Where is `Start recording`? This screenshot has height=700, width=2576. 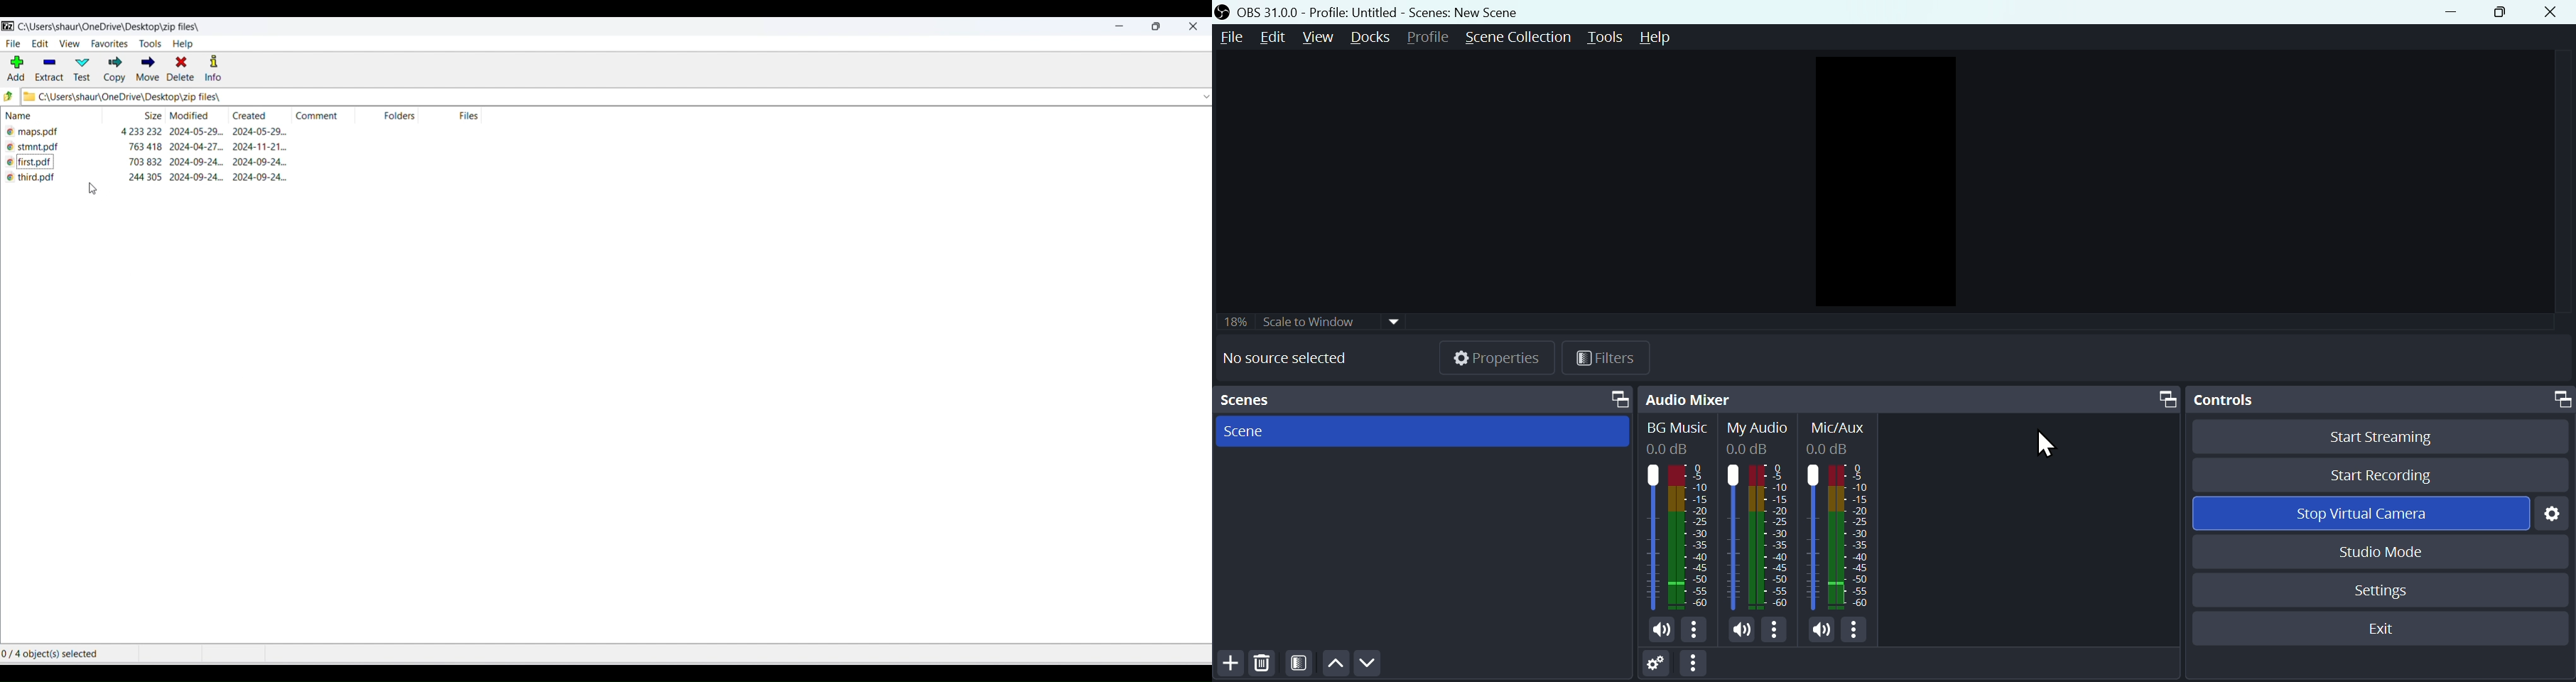 Start recording is located at coordinates (2379, 471).